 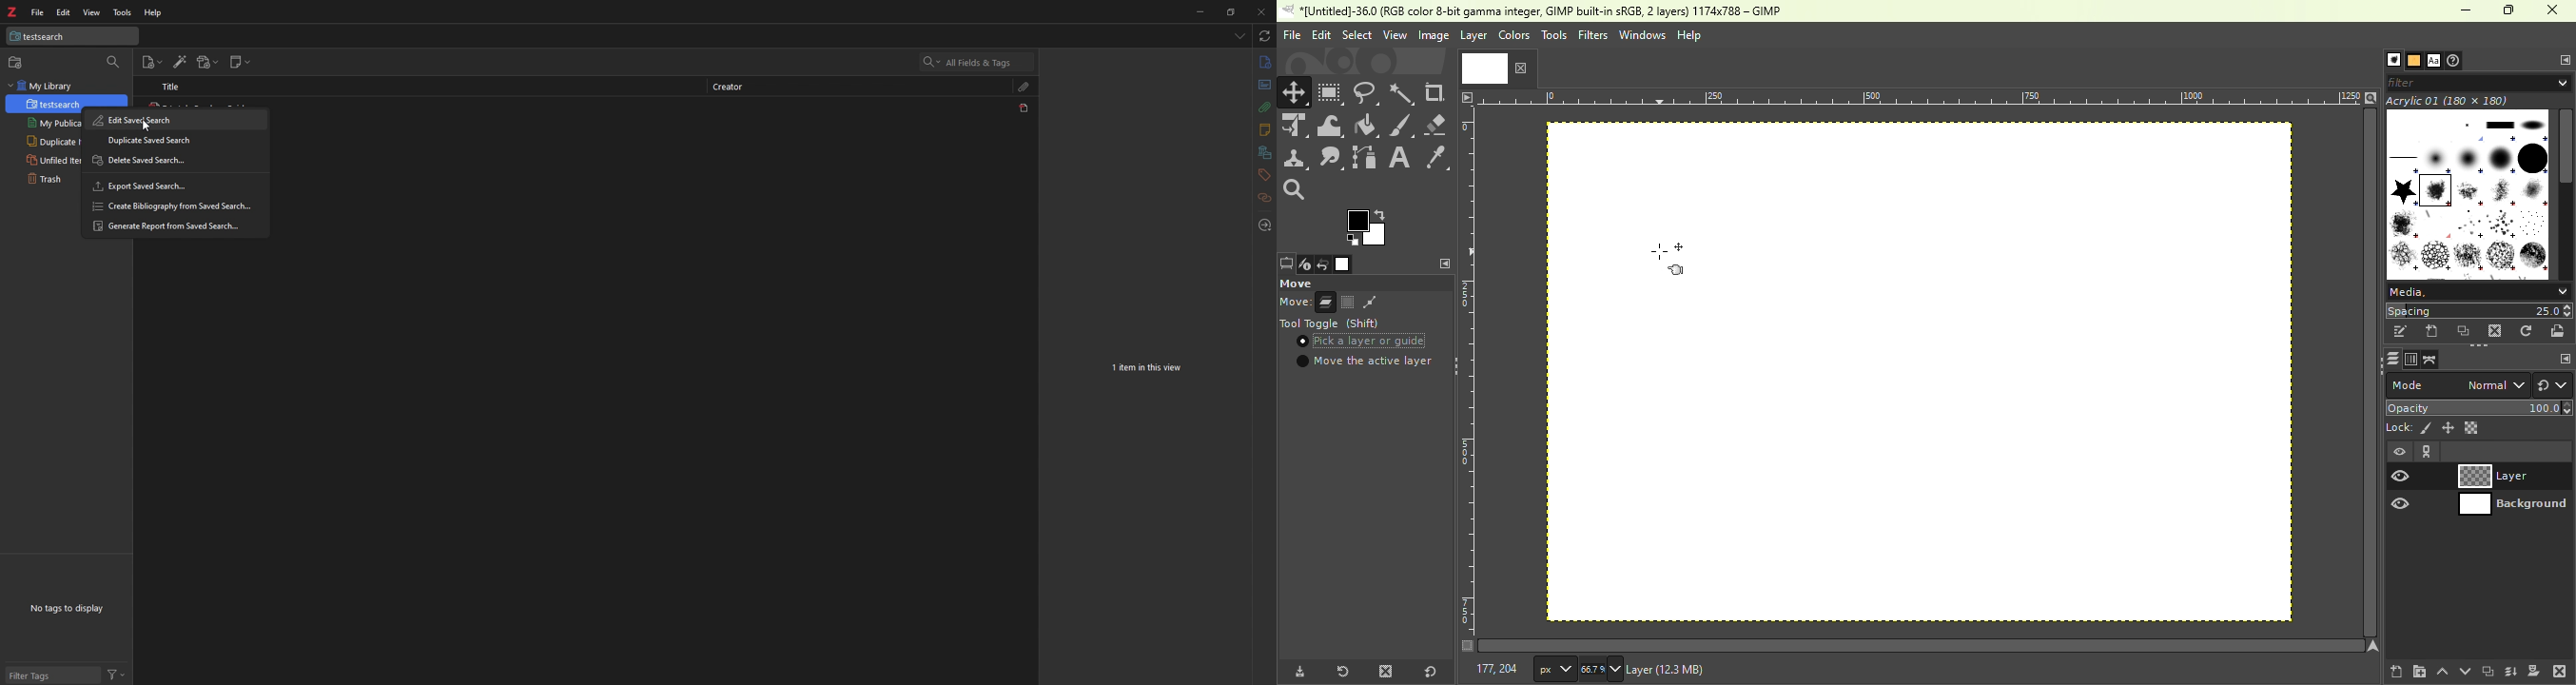 I want to click on No tags to display, so click(x=66, y=609).